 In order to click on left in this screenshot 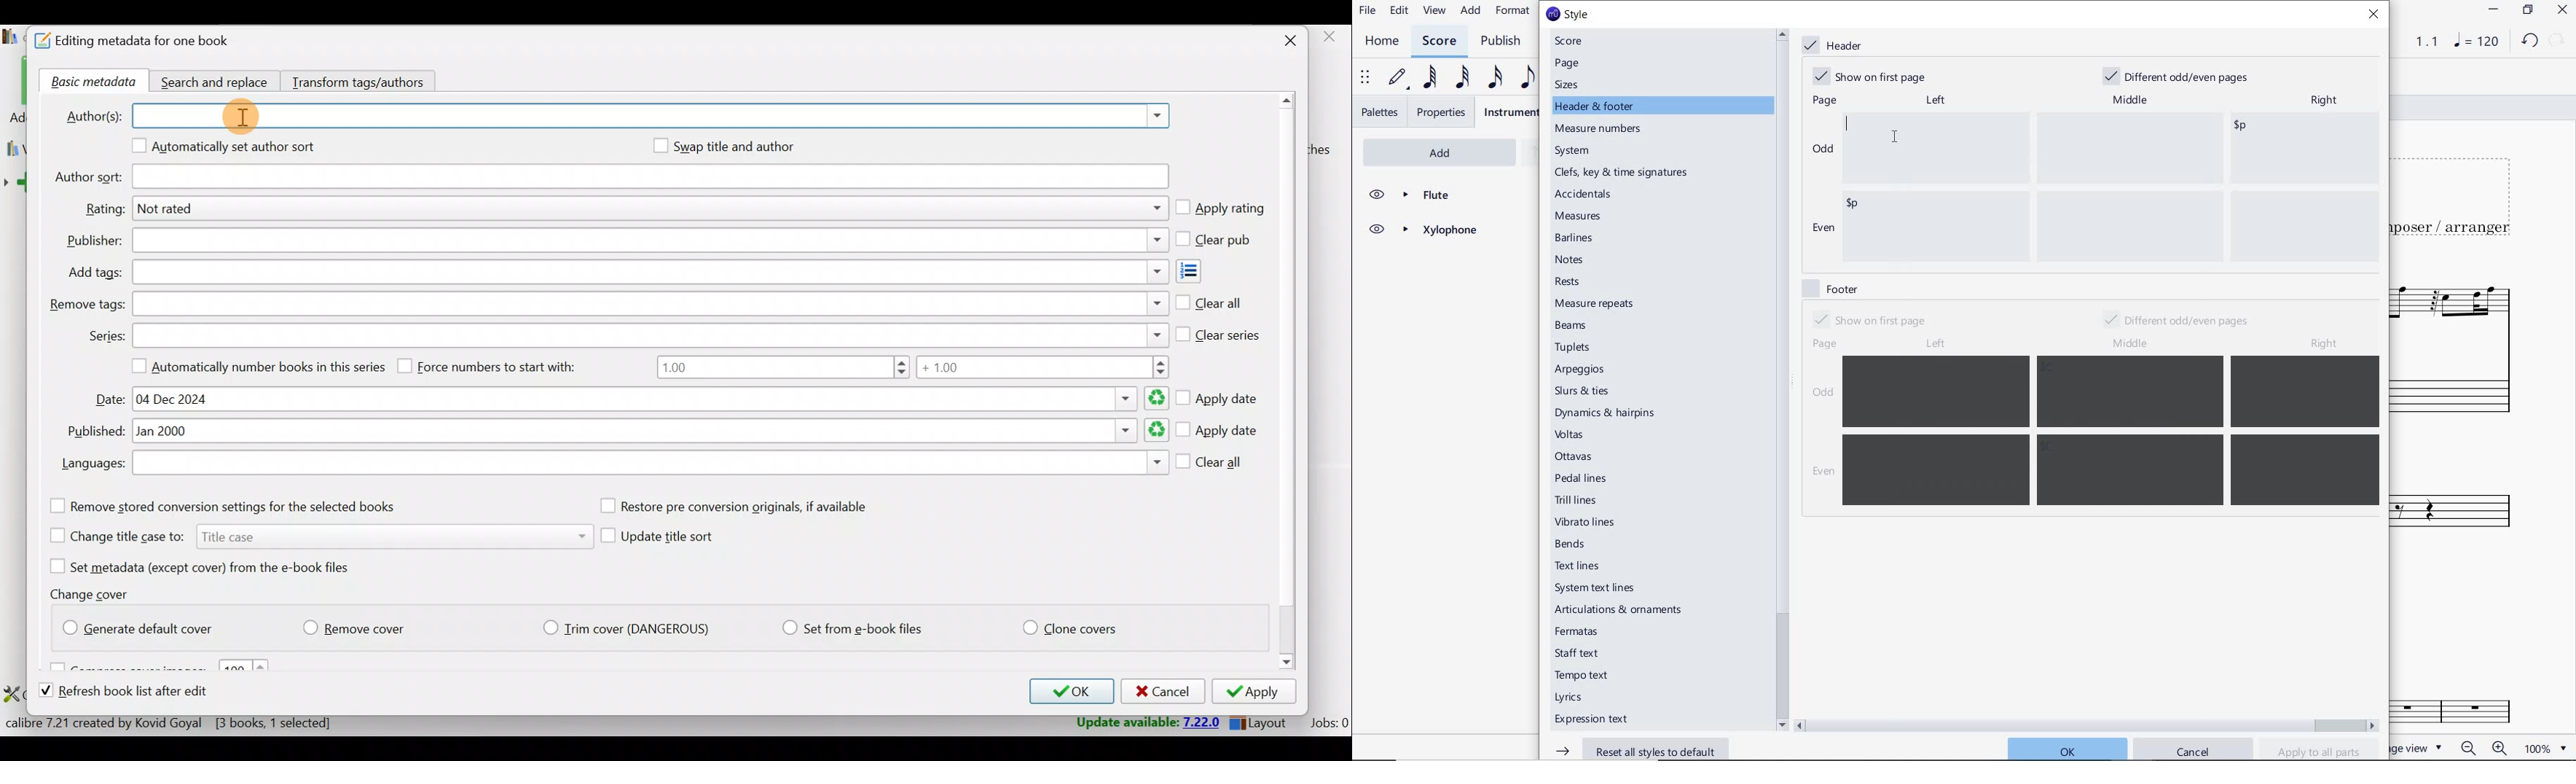, I will do `click(1934, 100)`.